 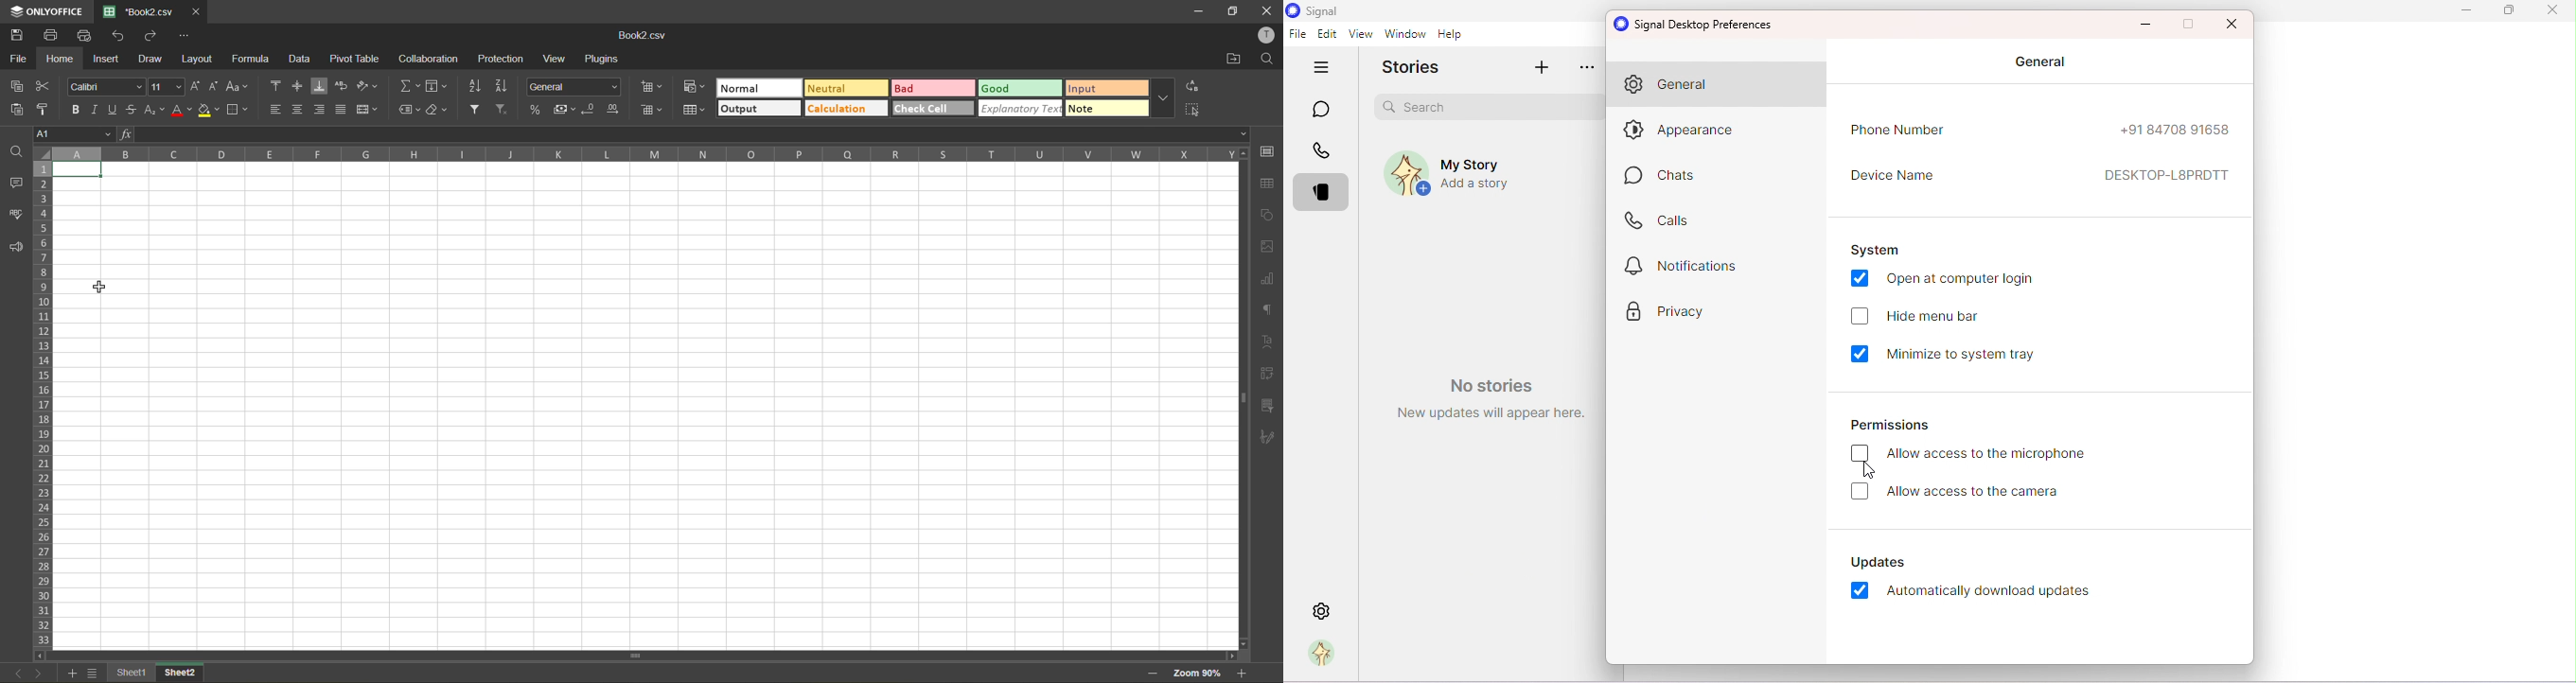 I want to click on delete cells, so click(x=651, y=112).